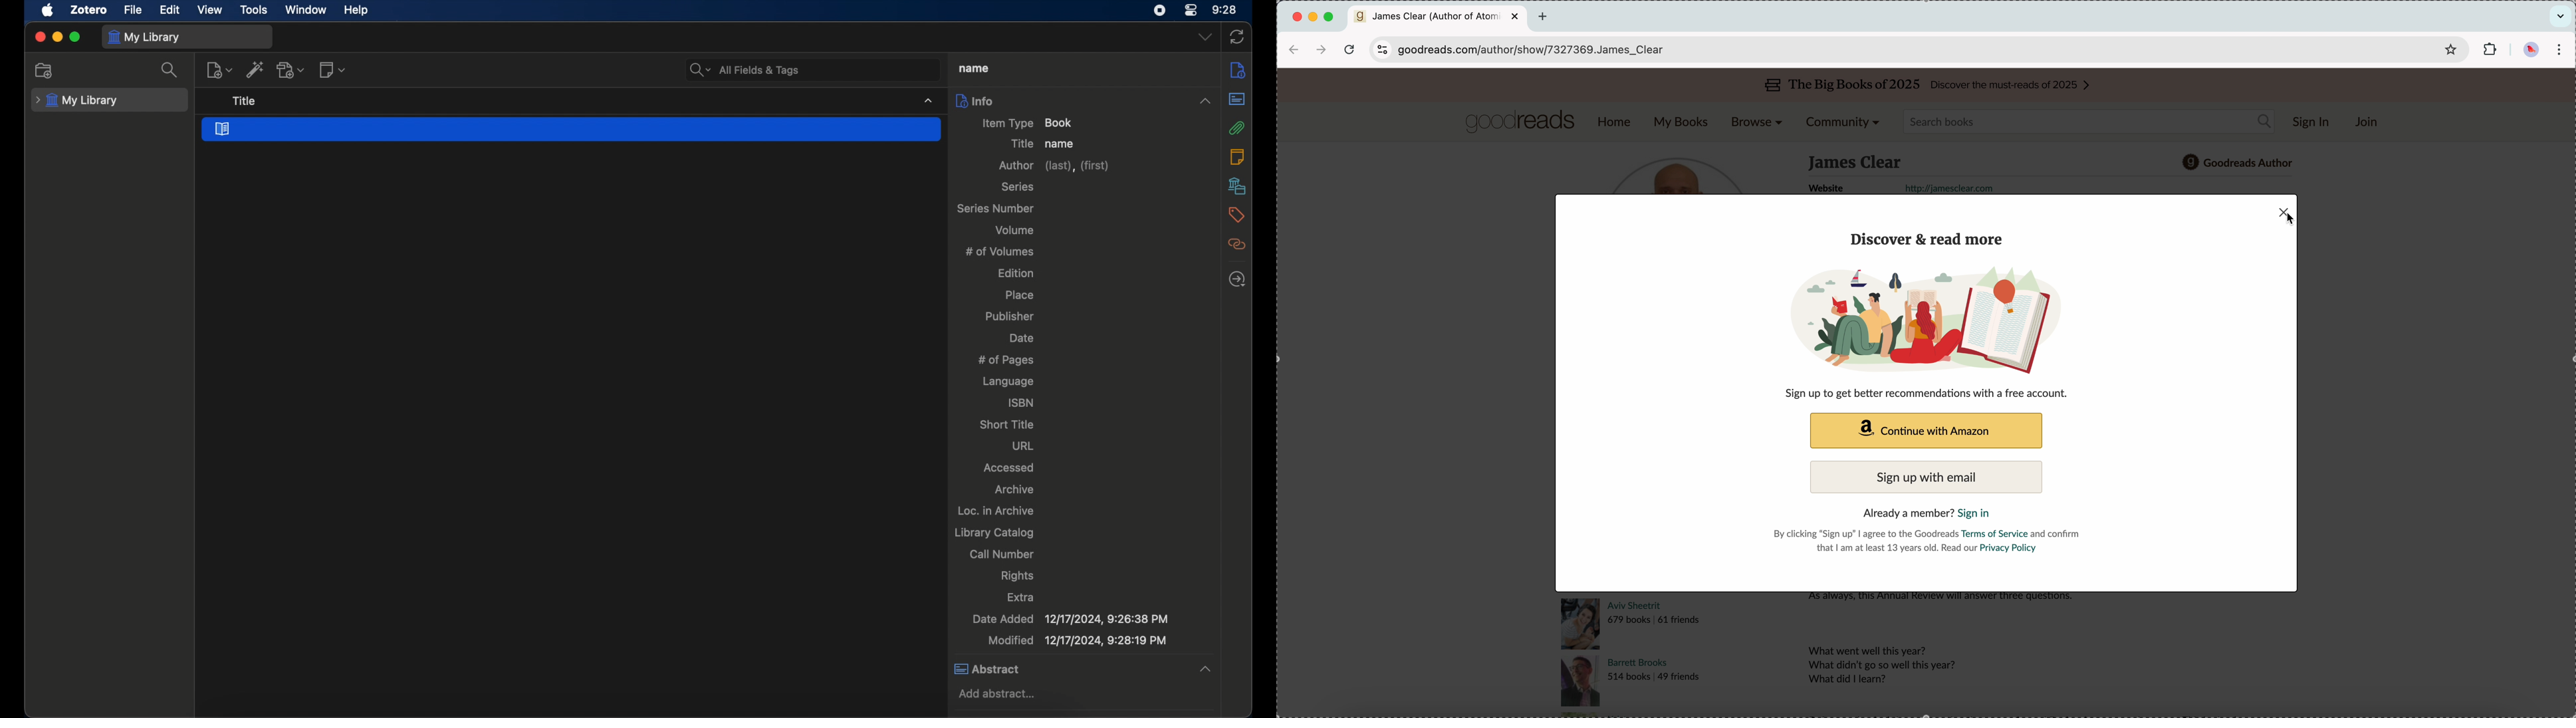 The width and height of the screenshot is (2576, 728). I want to click on volume, so click(1014, 231).